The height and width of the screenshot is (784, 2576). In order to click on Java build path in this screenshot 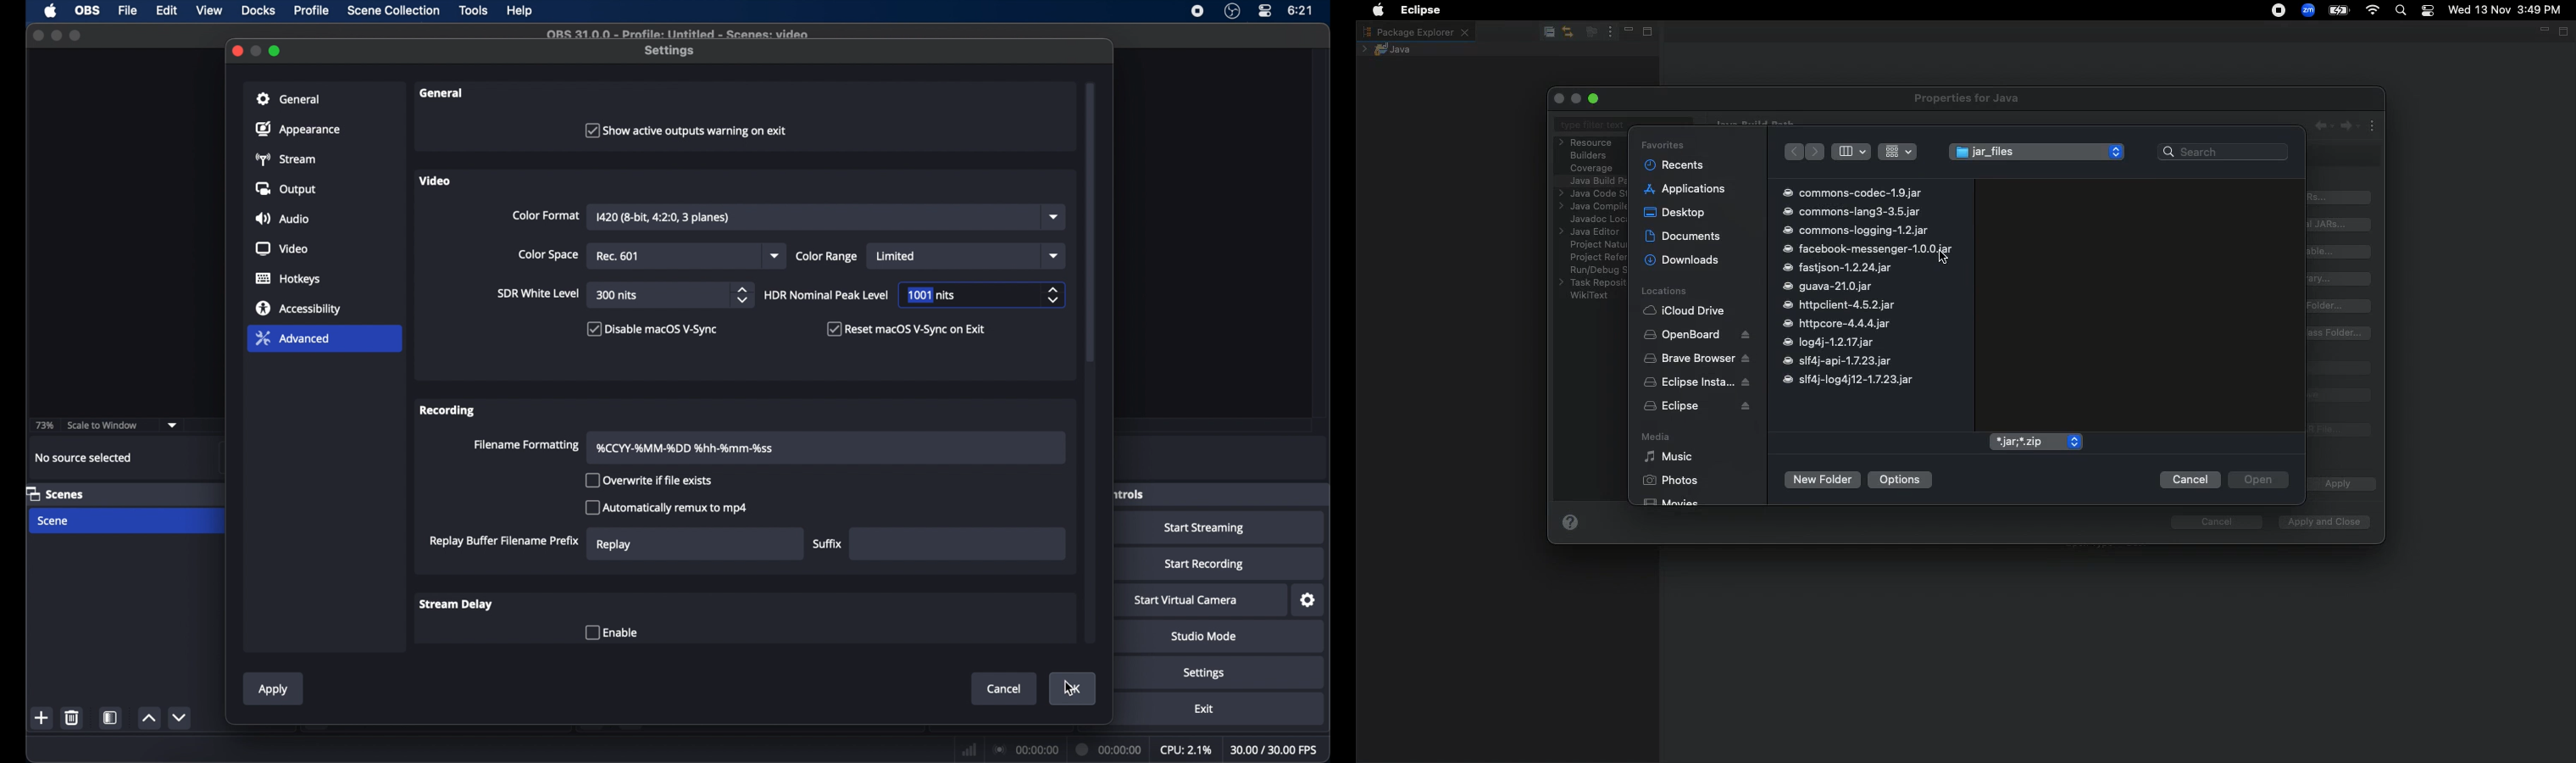, I will do `click(1598, 180)`.